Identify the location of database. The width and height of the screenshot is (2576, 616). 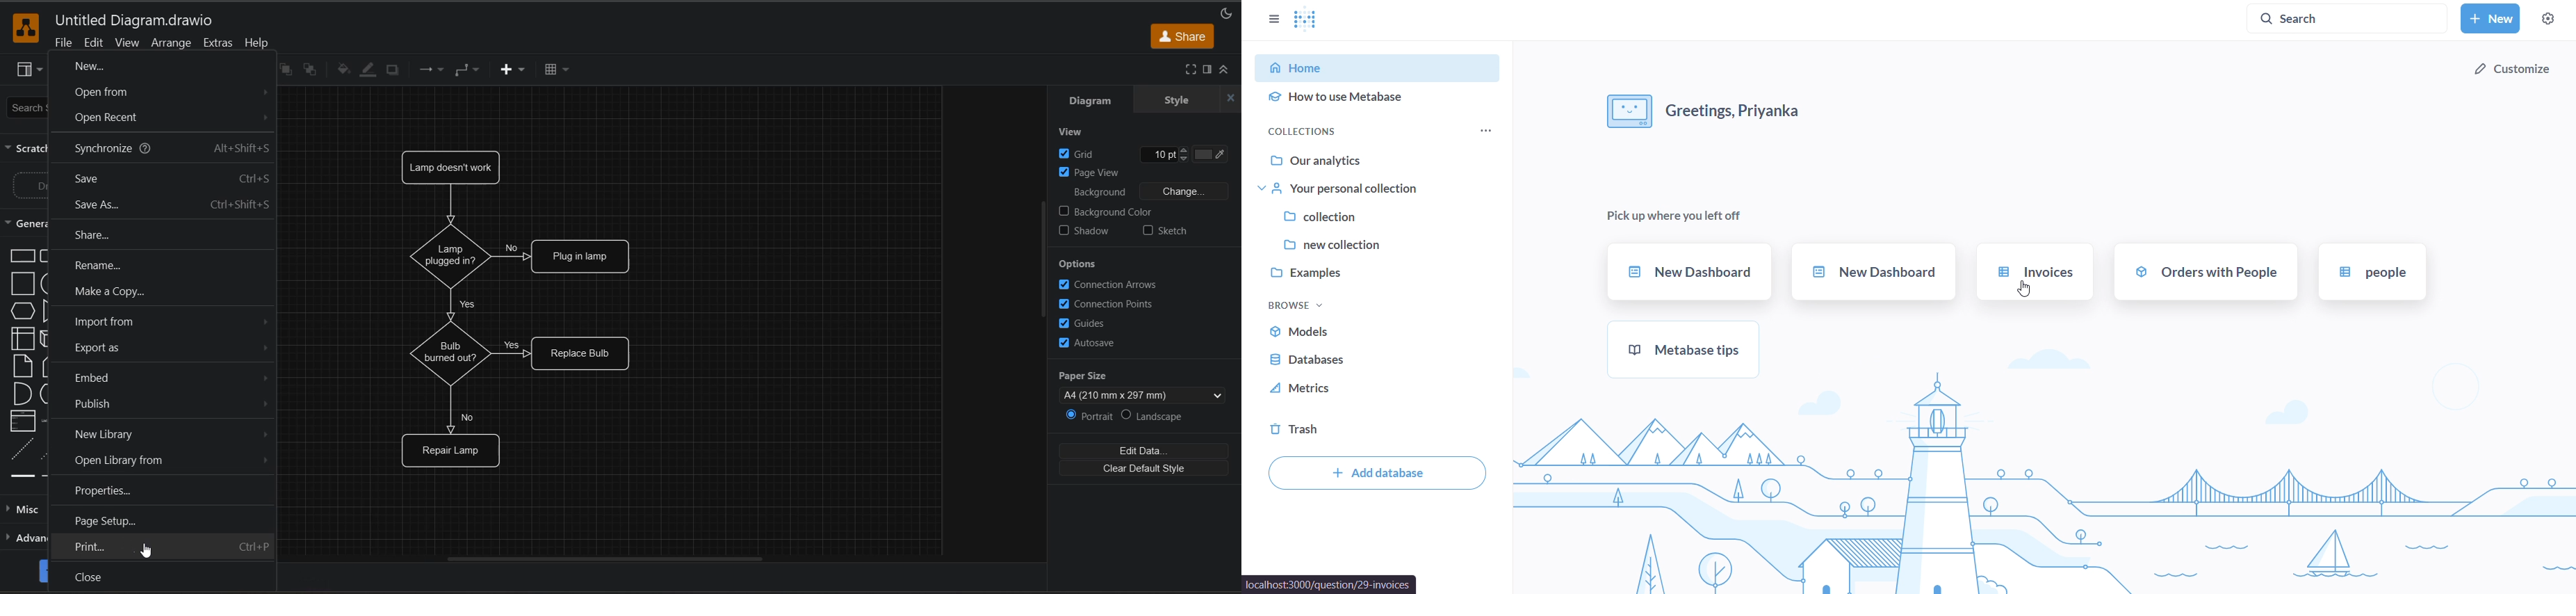
(1304, 360).